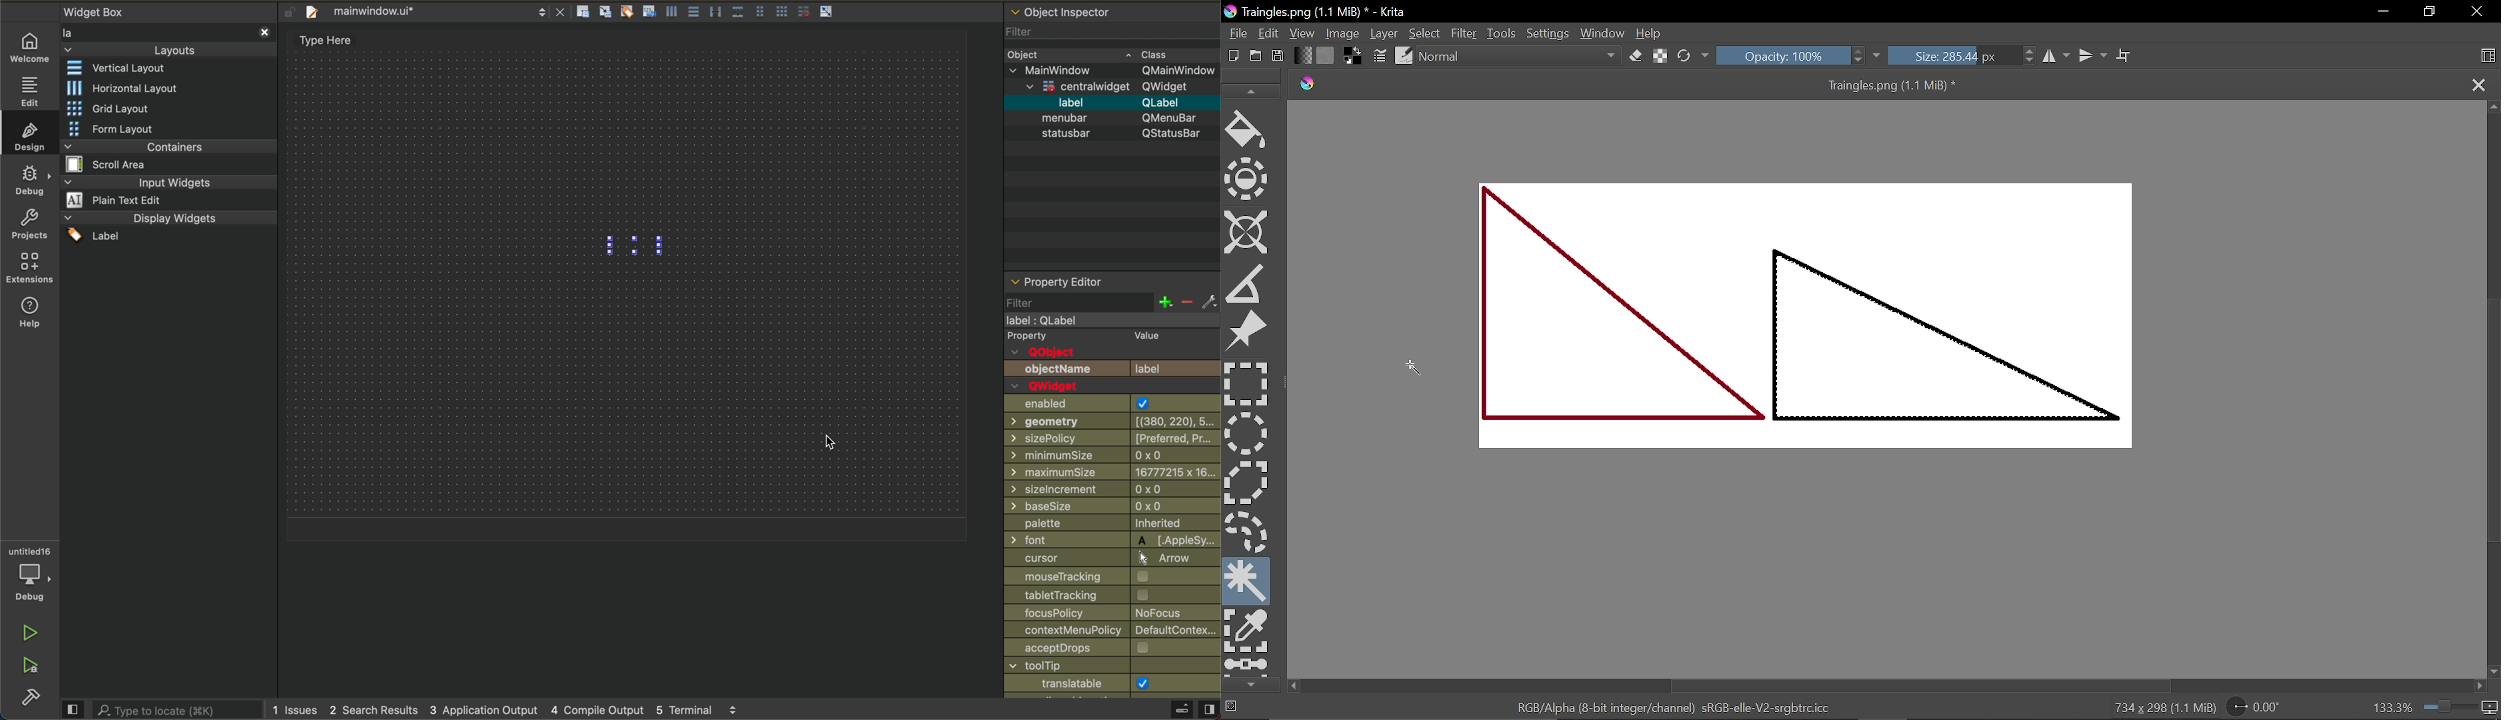 The width and height of the screenshot is (2520, 728). What do you see at coordinates (1947, 328) in the screenshot?
I see `magic wand applied to a the selected triangle` at bounding box center [1947, 328].